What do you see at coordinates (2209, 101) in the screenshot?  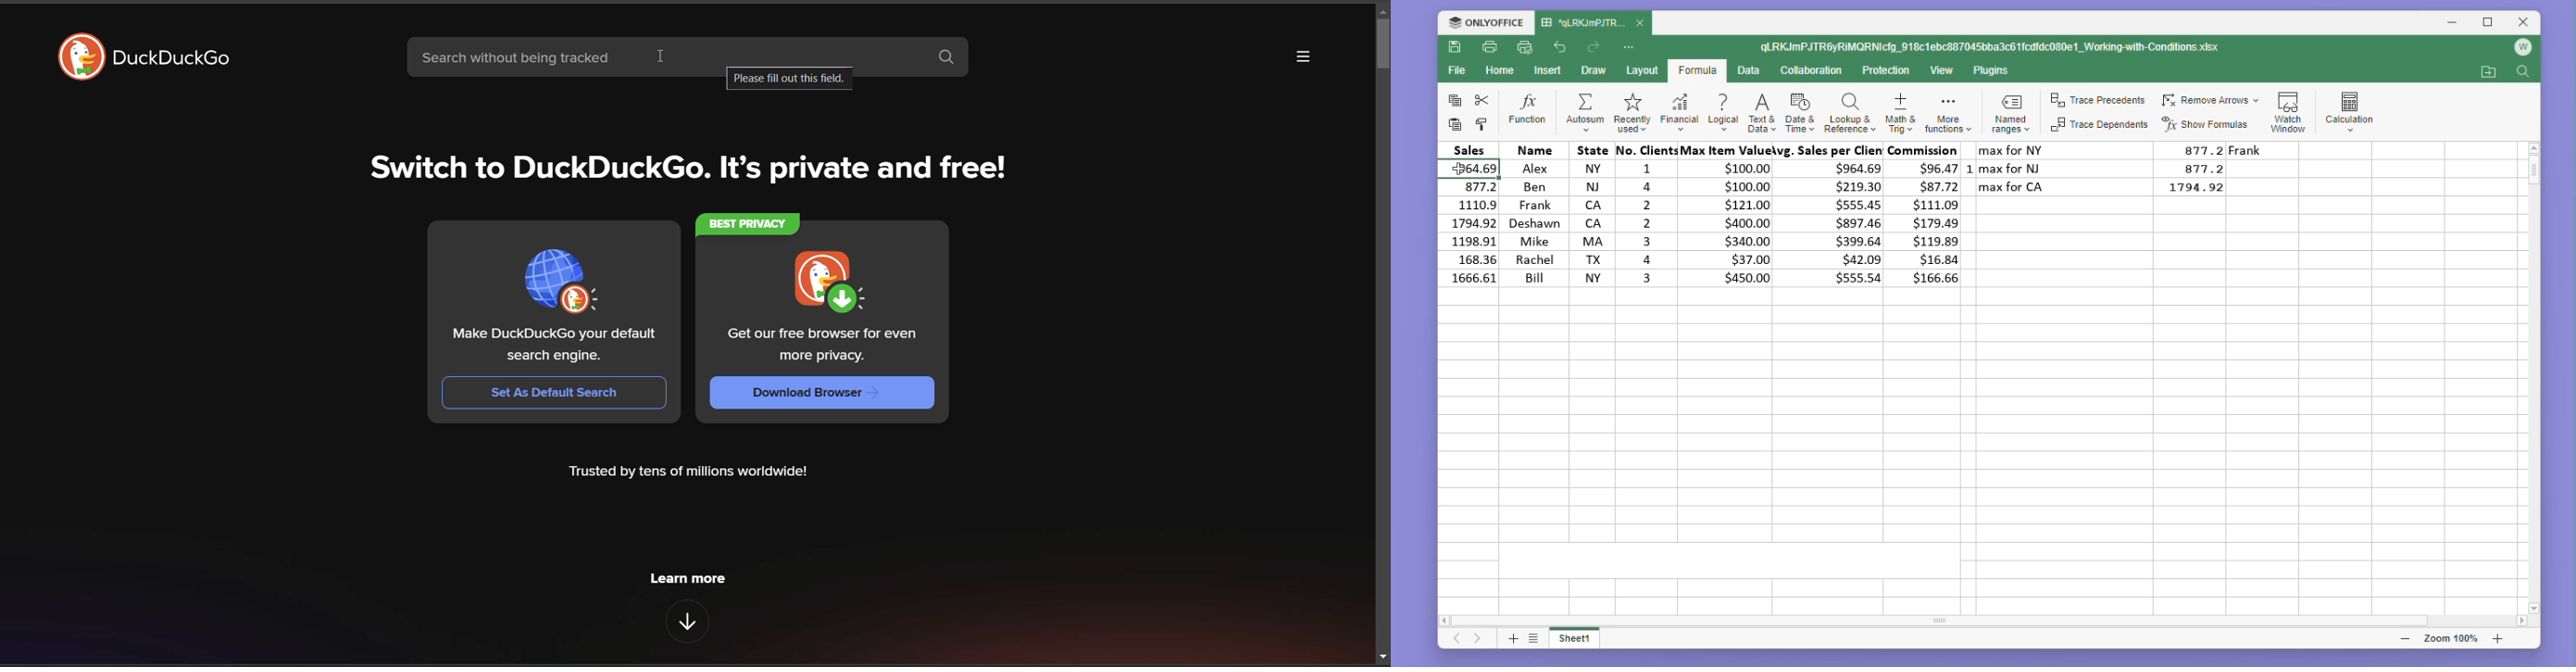 I see `Remove arrows` at bounding box center [2209, 101].